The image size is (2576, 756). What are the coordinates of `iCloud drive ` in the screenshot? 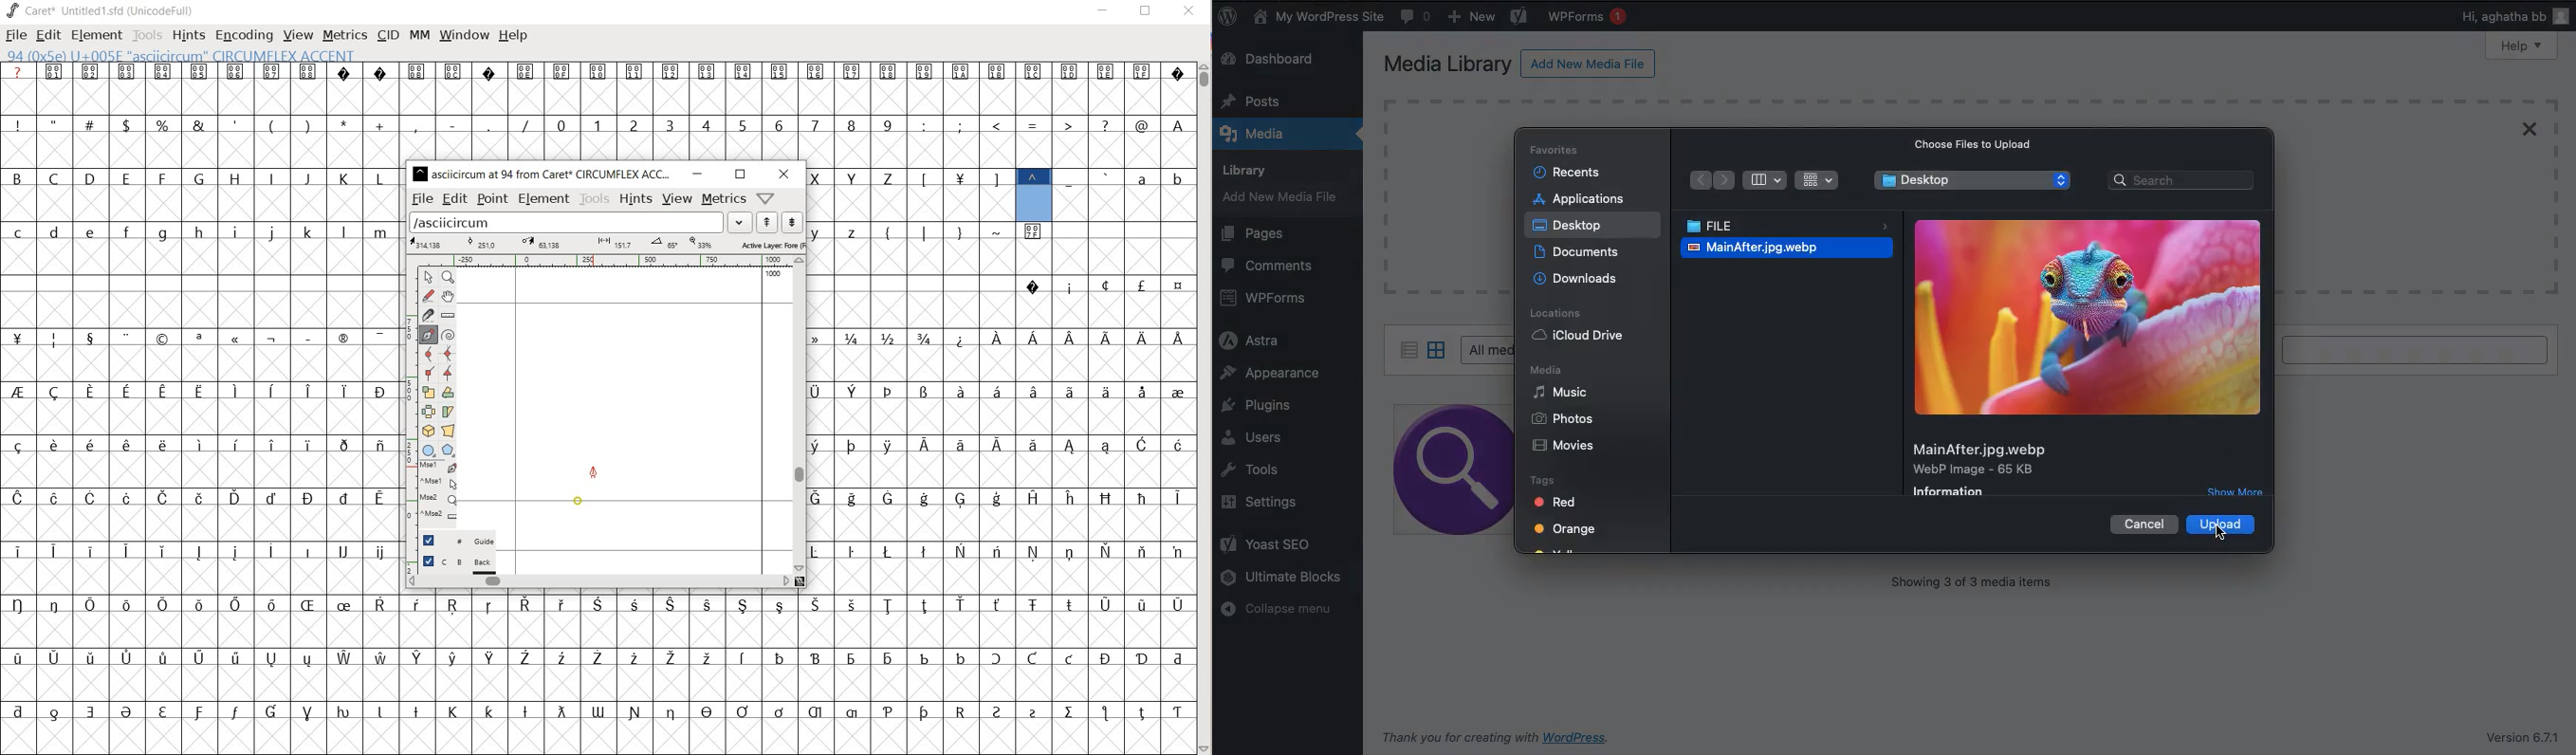 It's located at (1578, 336).